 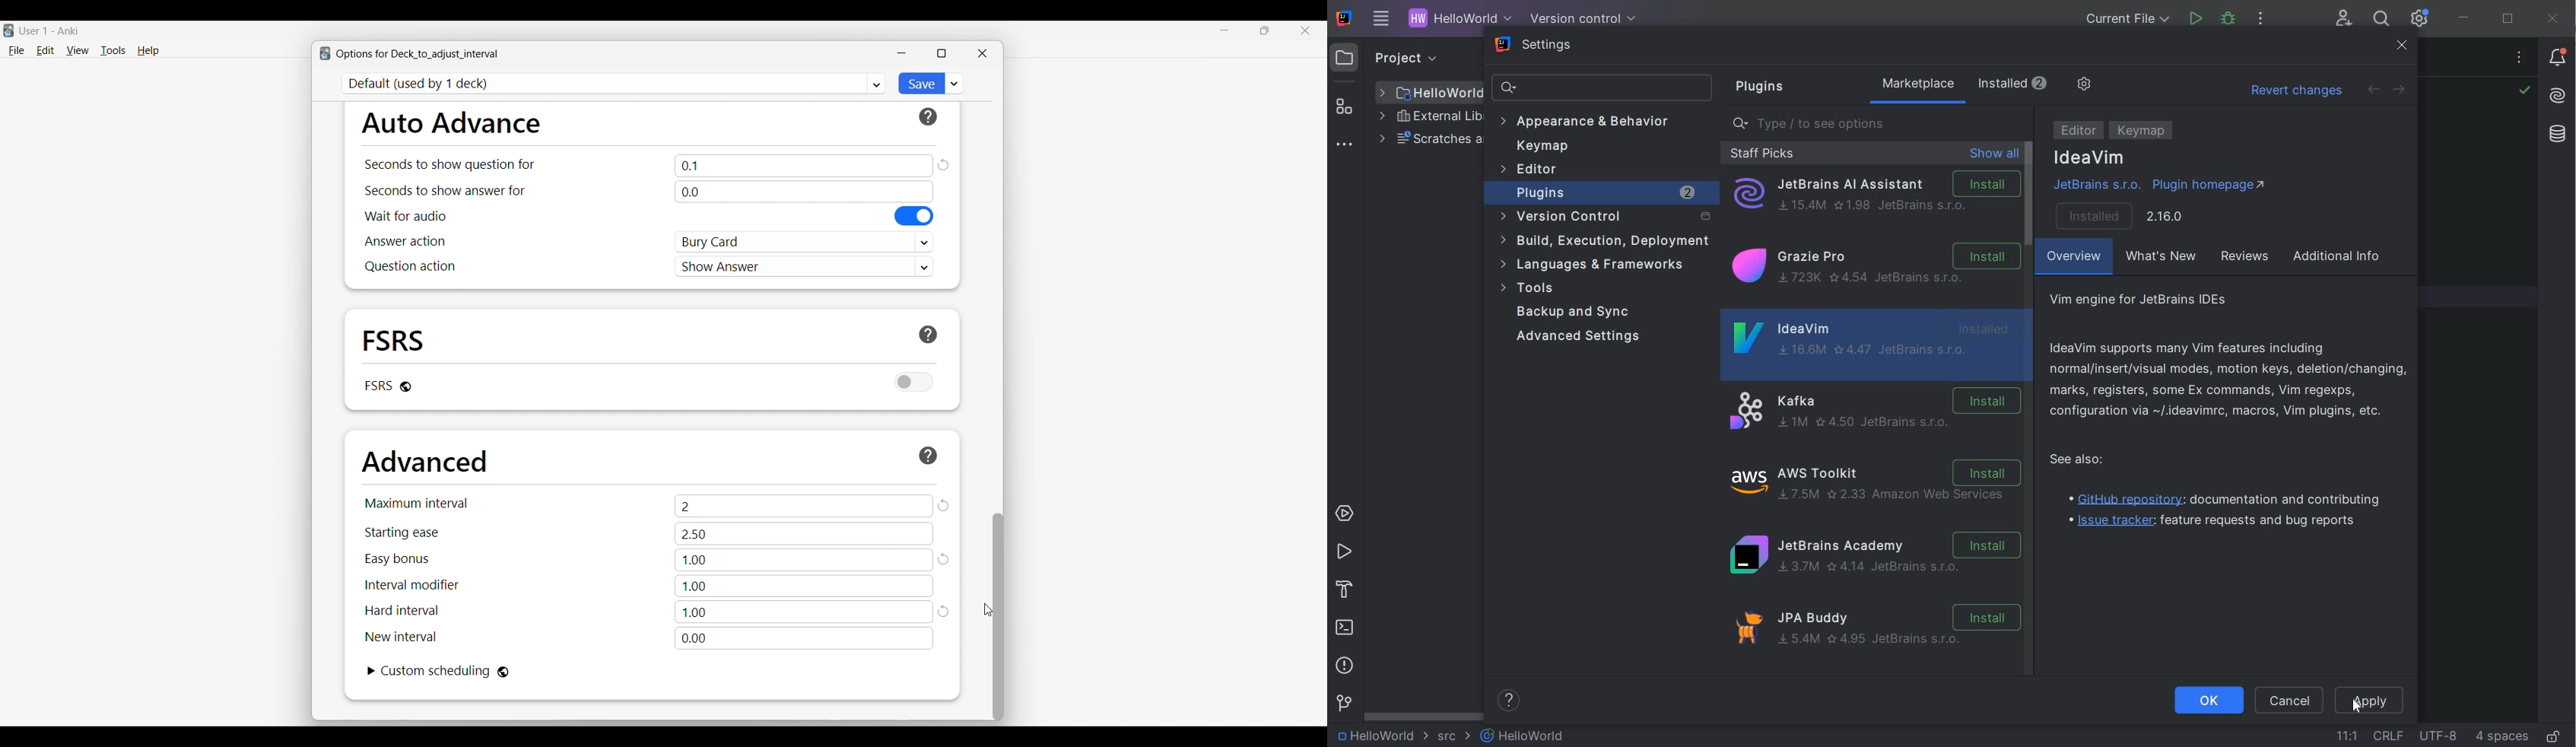 What do you see at coordinates (113, 50) in the screenshot?
I see `Tools menu` at bounding box center [113, 50].